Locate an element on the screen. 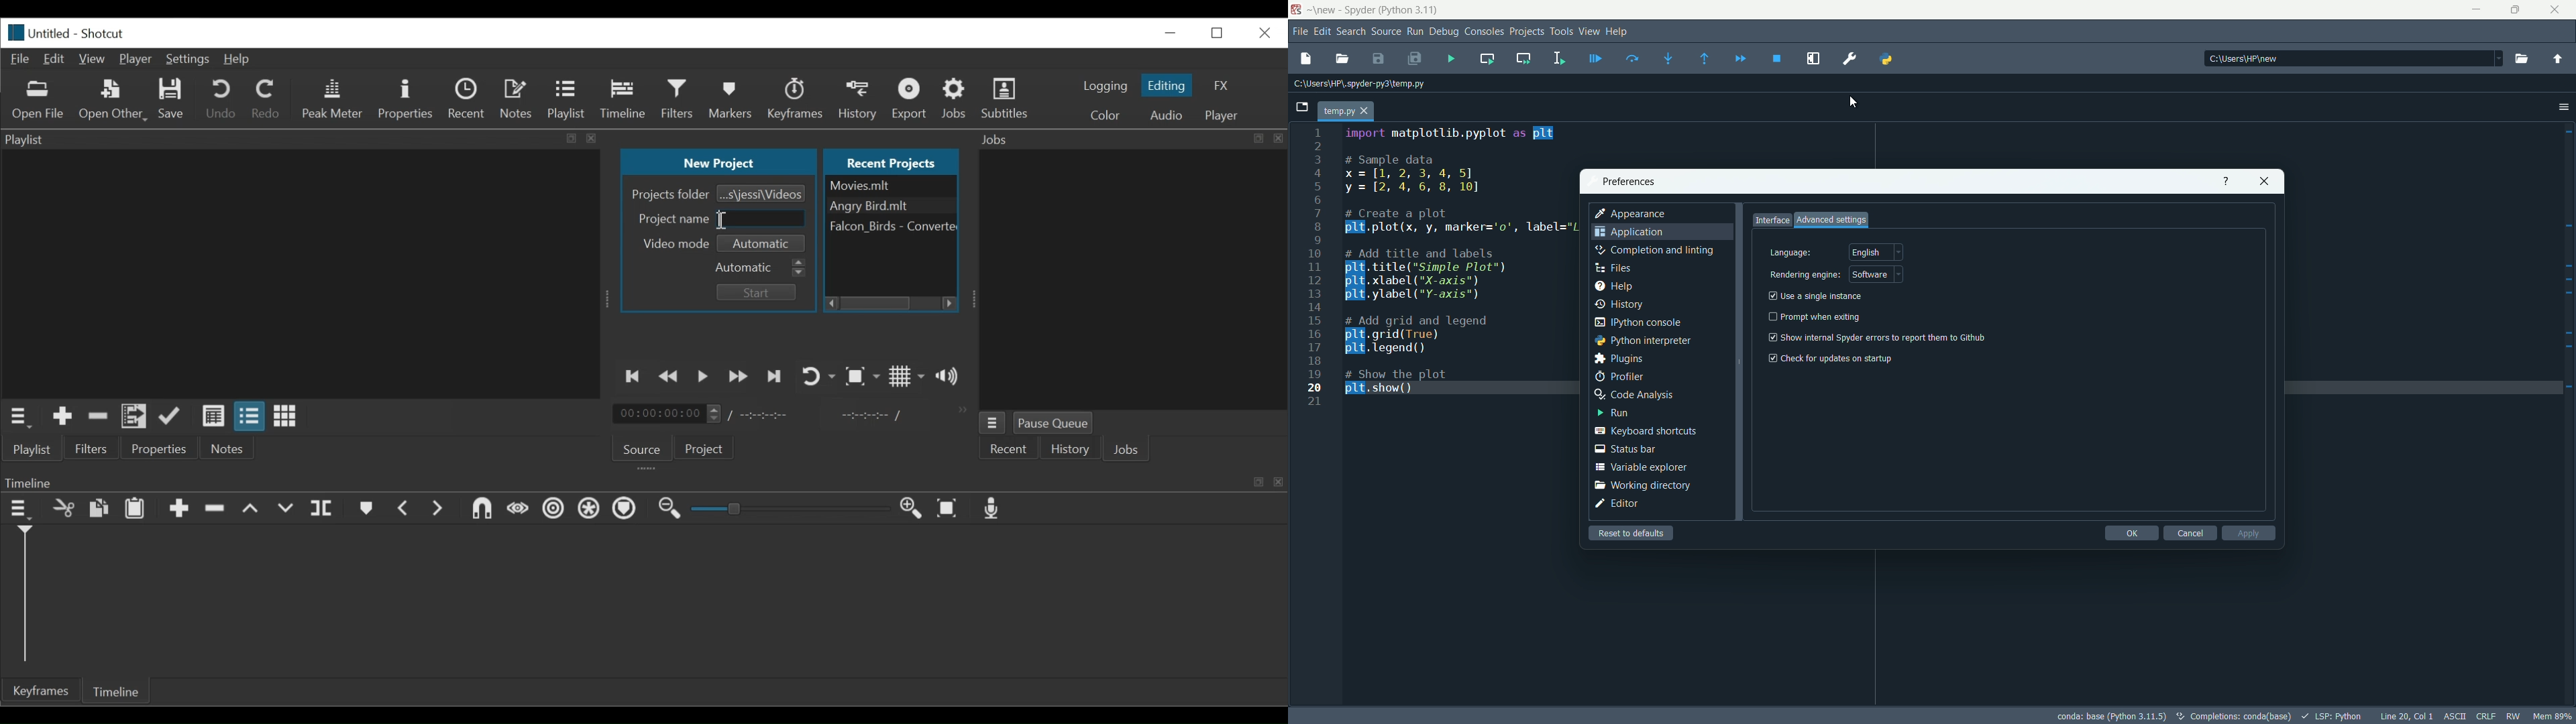 This screenshot has width=2576, height=728. Previous marker is located at coordinates (403, 507).